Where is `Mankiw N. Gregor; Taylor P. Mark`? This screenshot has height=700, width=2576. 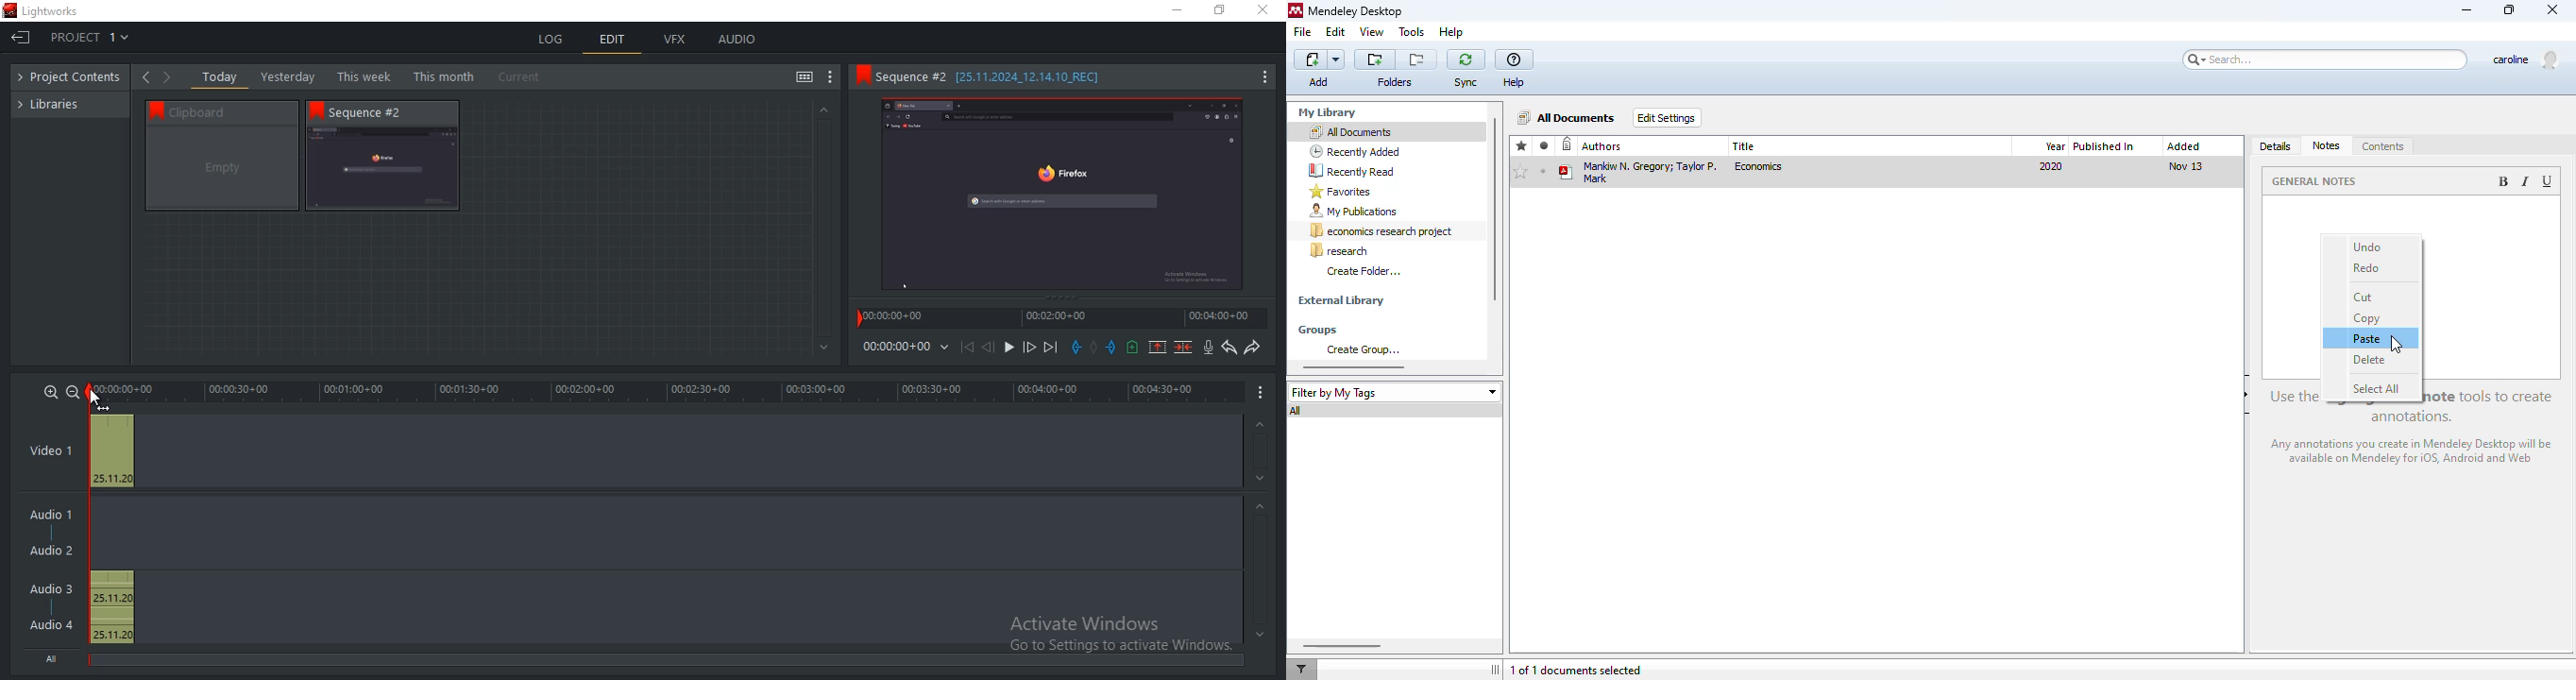
Mankiw N. Gregor; Taylor P. Mark is located at coordinates (1639, 171).